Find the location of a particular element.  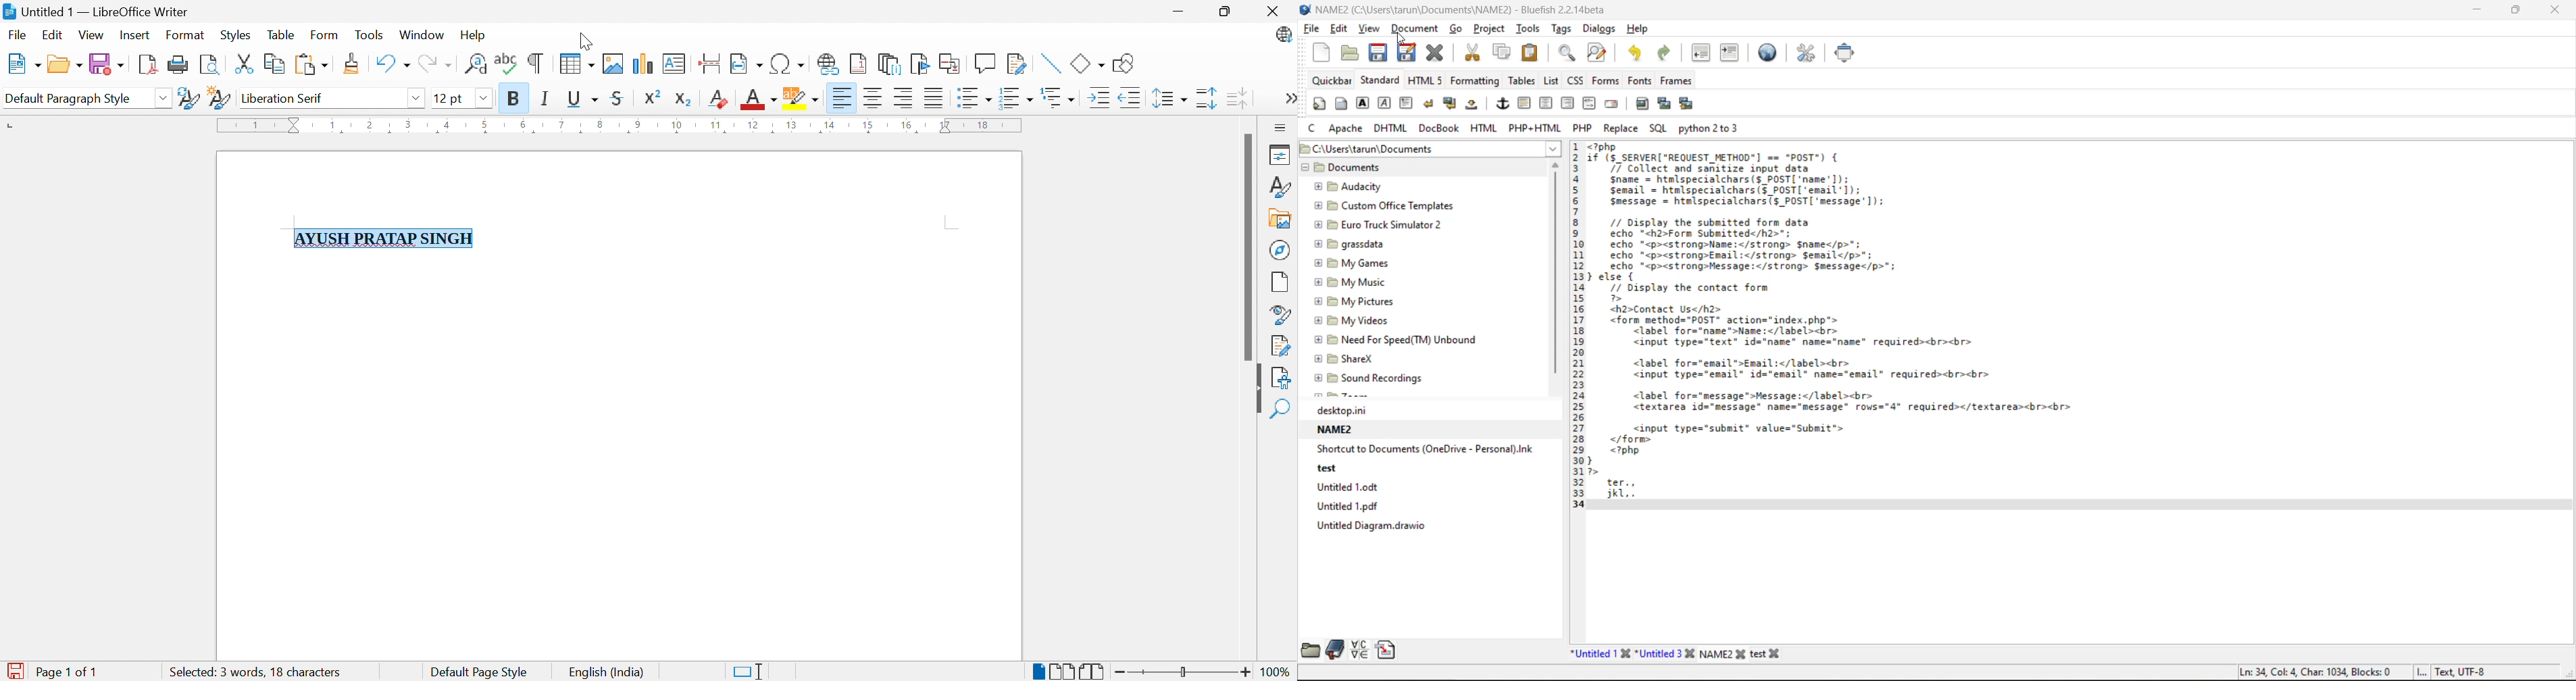

documents is located at coordinates (1378, 169).